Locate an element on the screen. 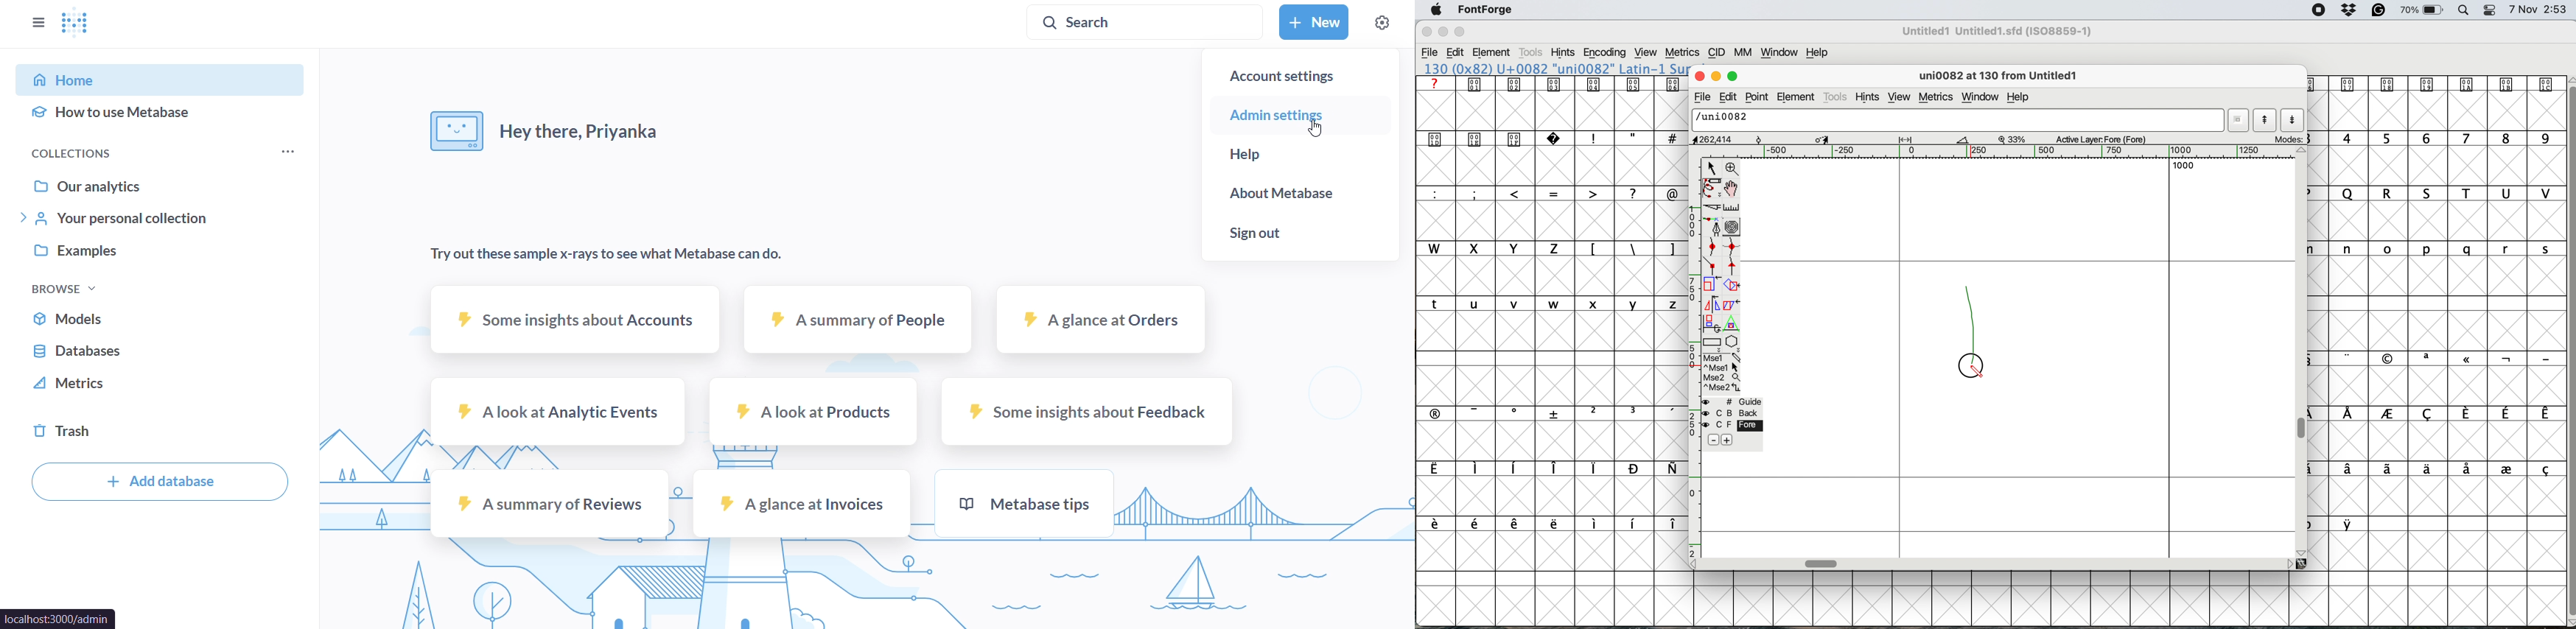  glyph is located at coordinates (1959, 121).